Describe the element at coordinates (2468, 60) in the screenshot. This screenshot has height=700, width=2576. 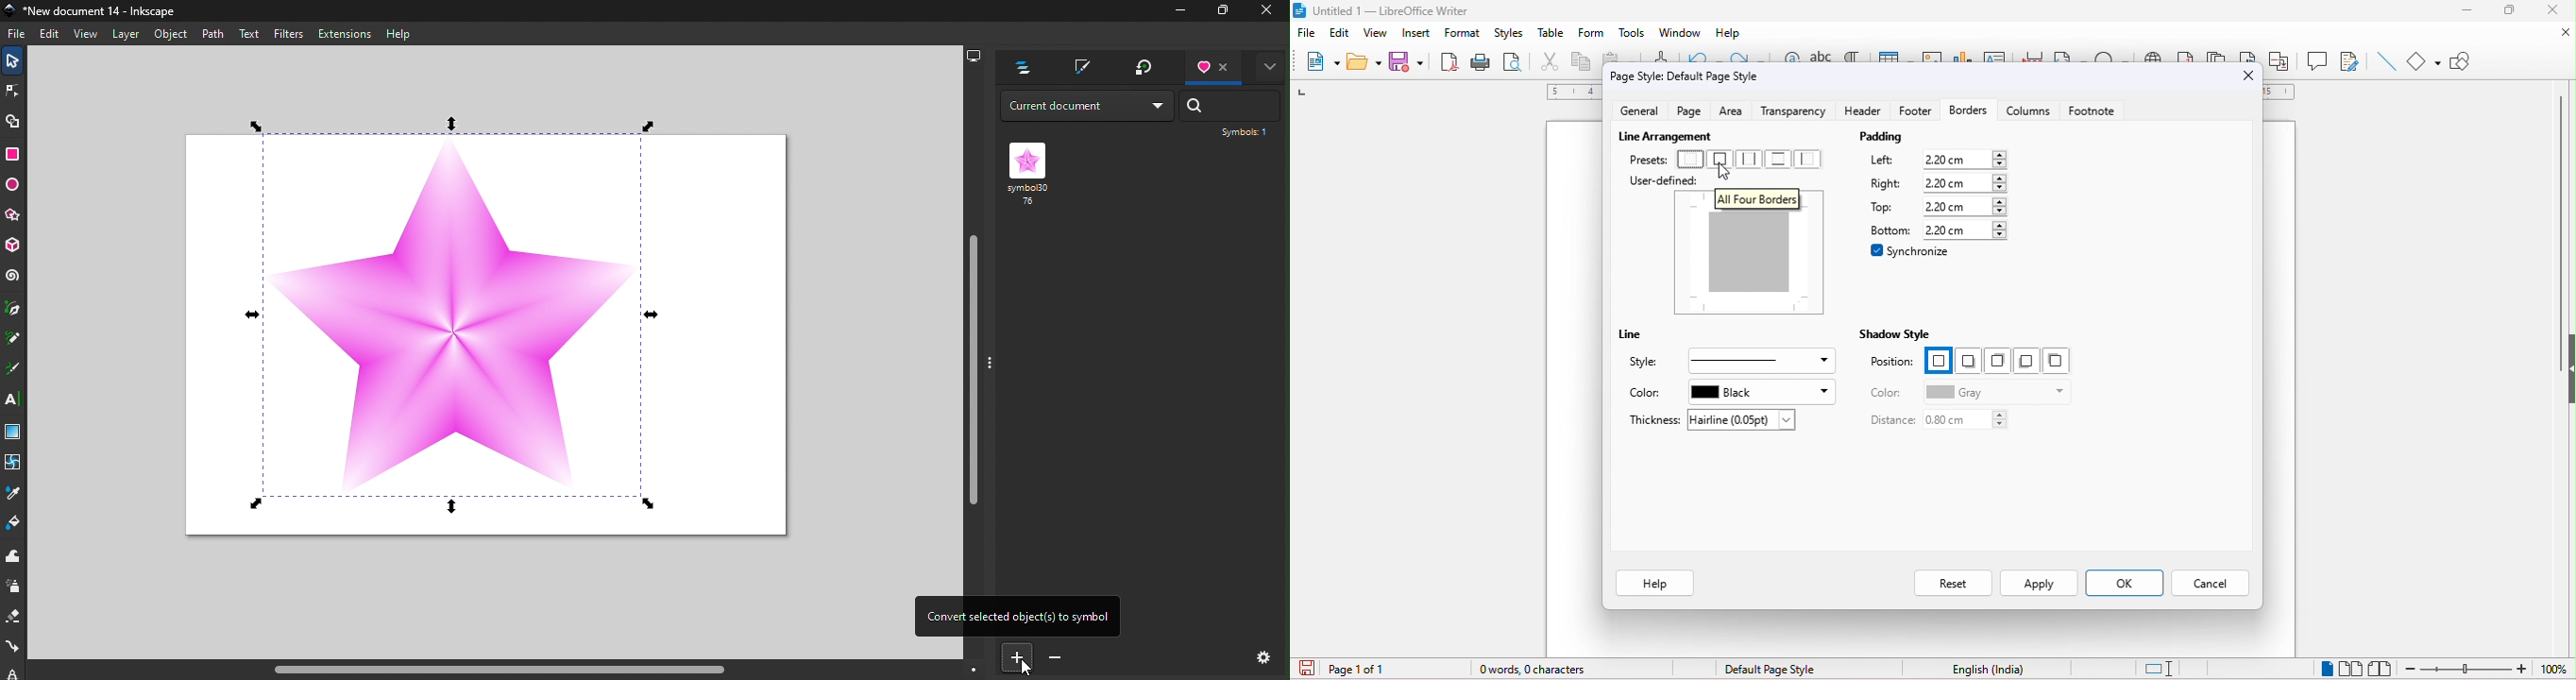
I see `show draw functions` at that location.